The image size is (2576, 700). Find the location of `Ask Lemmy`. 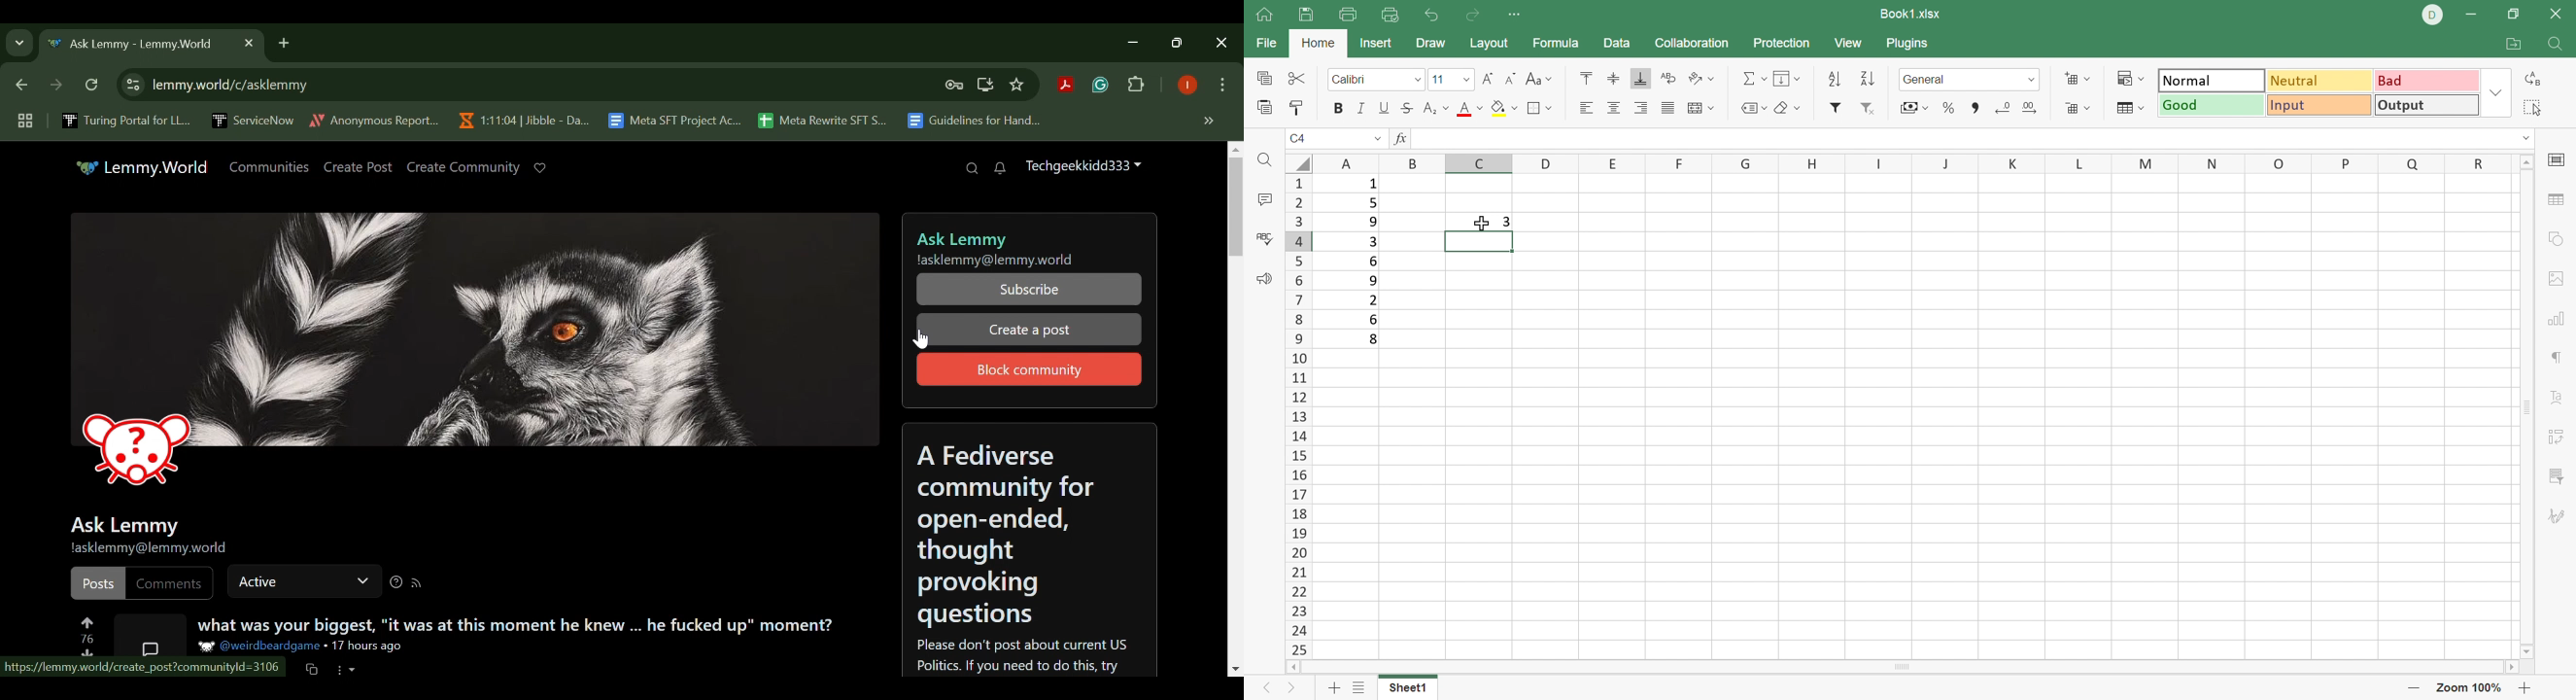

Ask Lemmy is located at coordinates (123, 522).